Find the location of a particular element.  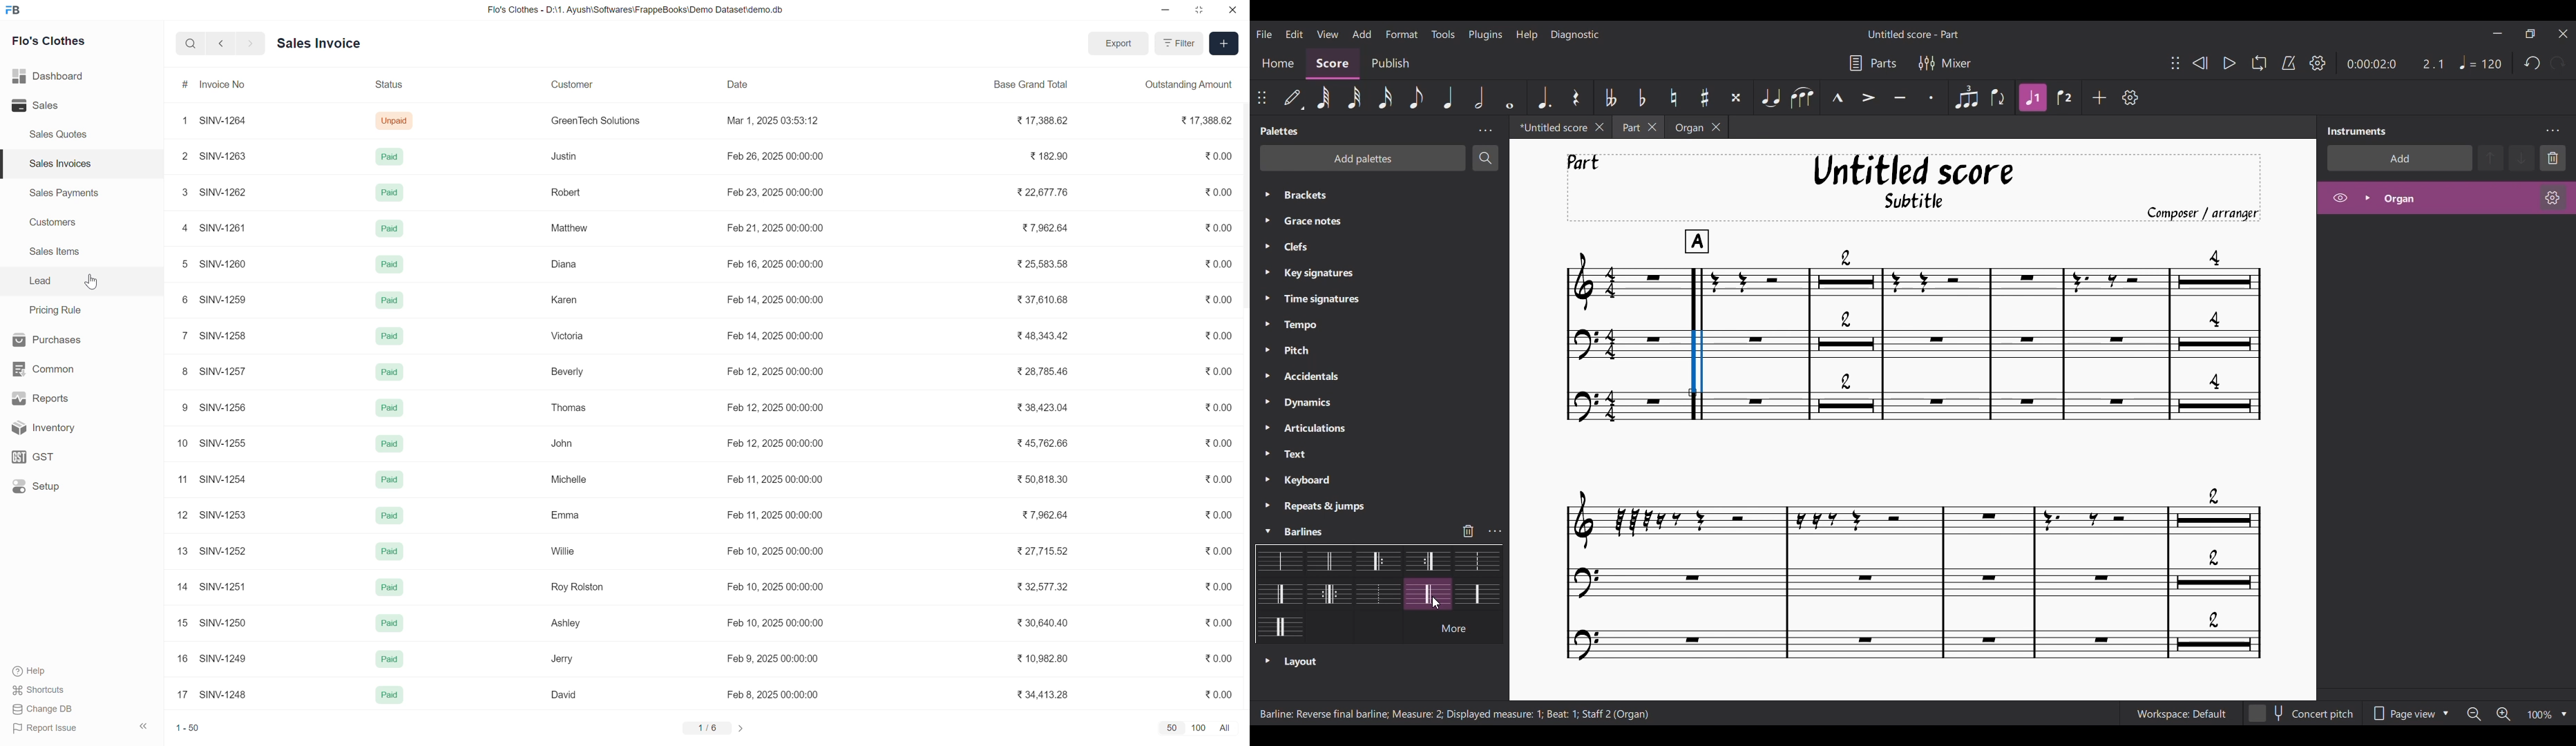

 Change DB is located at coordinates (41, 710).